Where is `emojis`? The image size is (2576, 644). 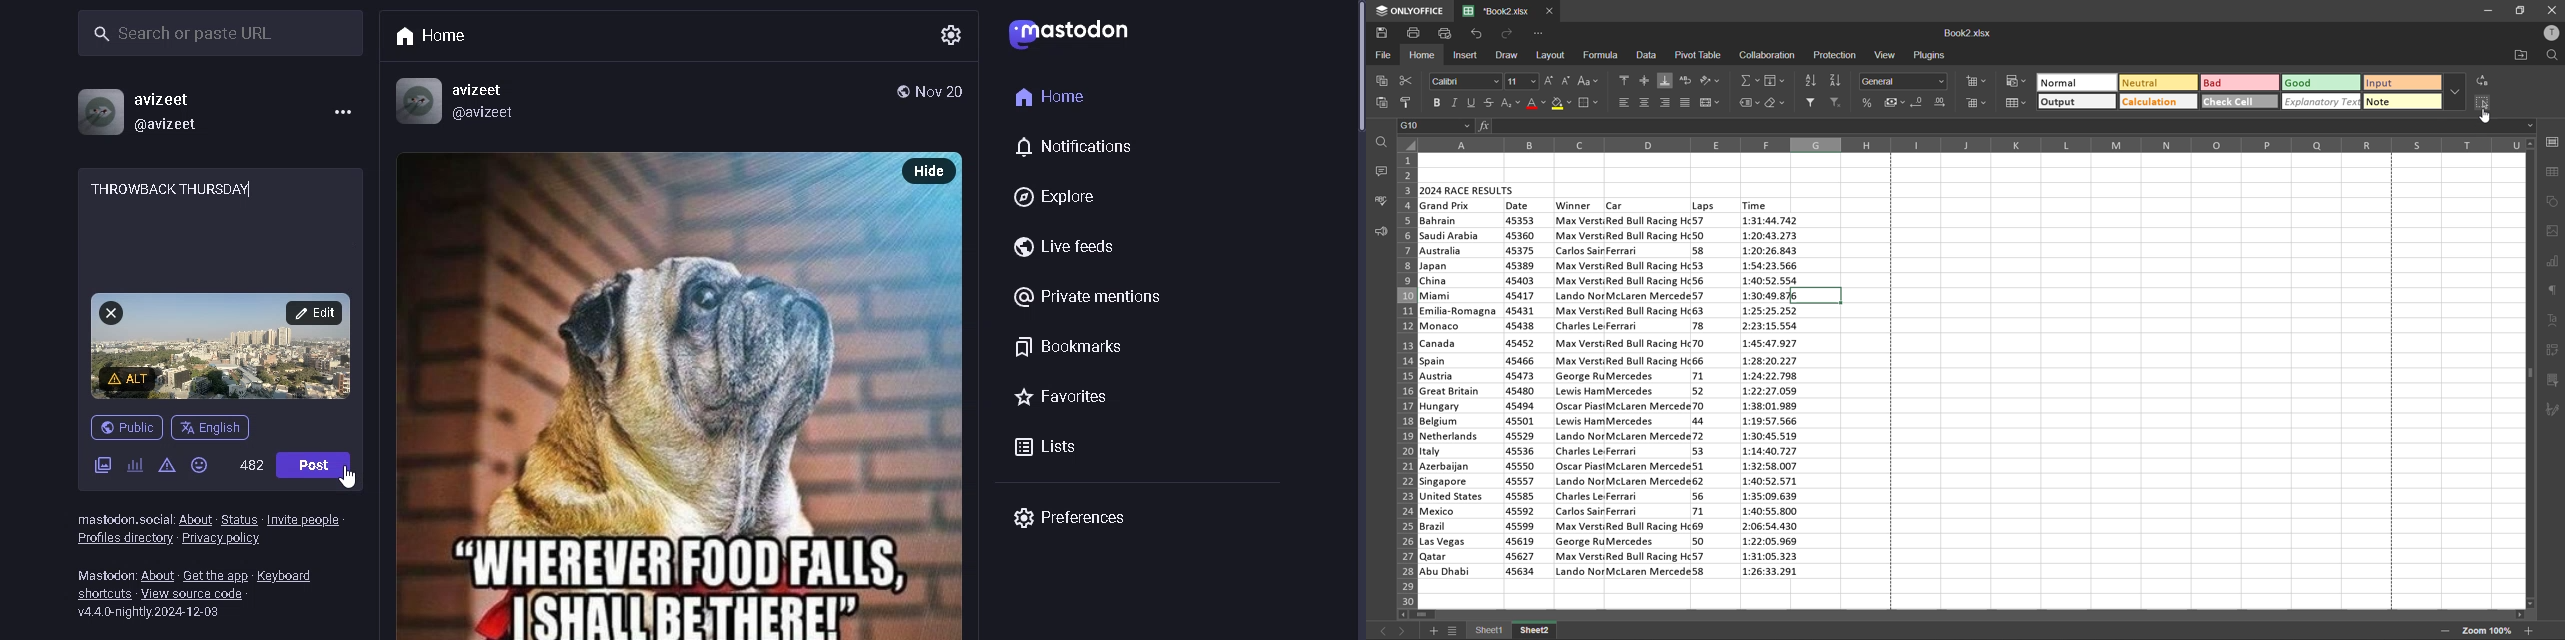 emojis is located at coordinates (199, 471).